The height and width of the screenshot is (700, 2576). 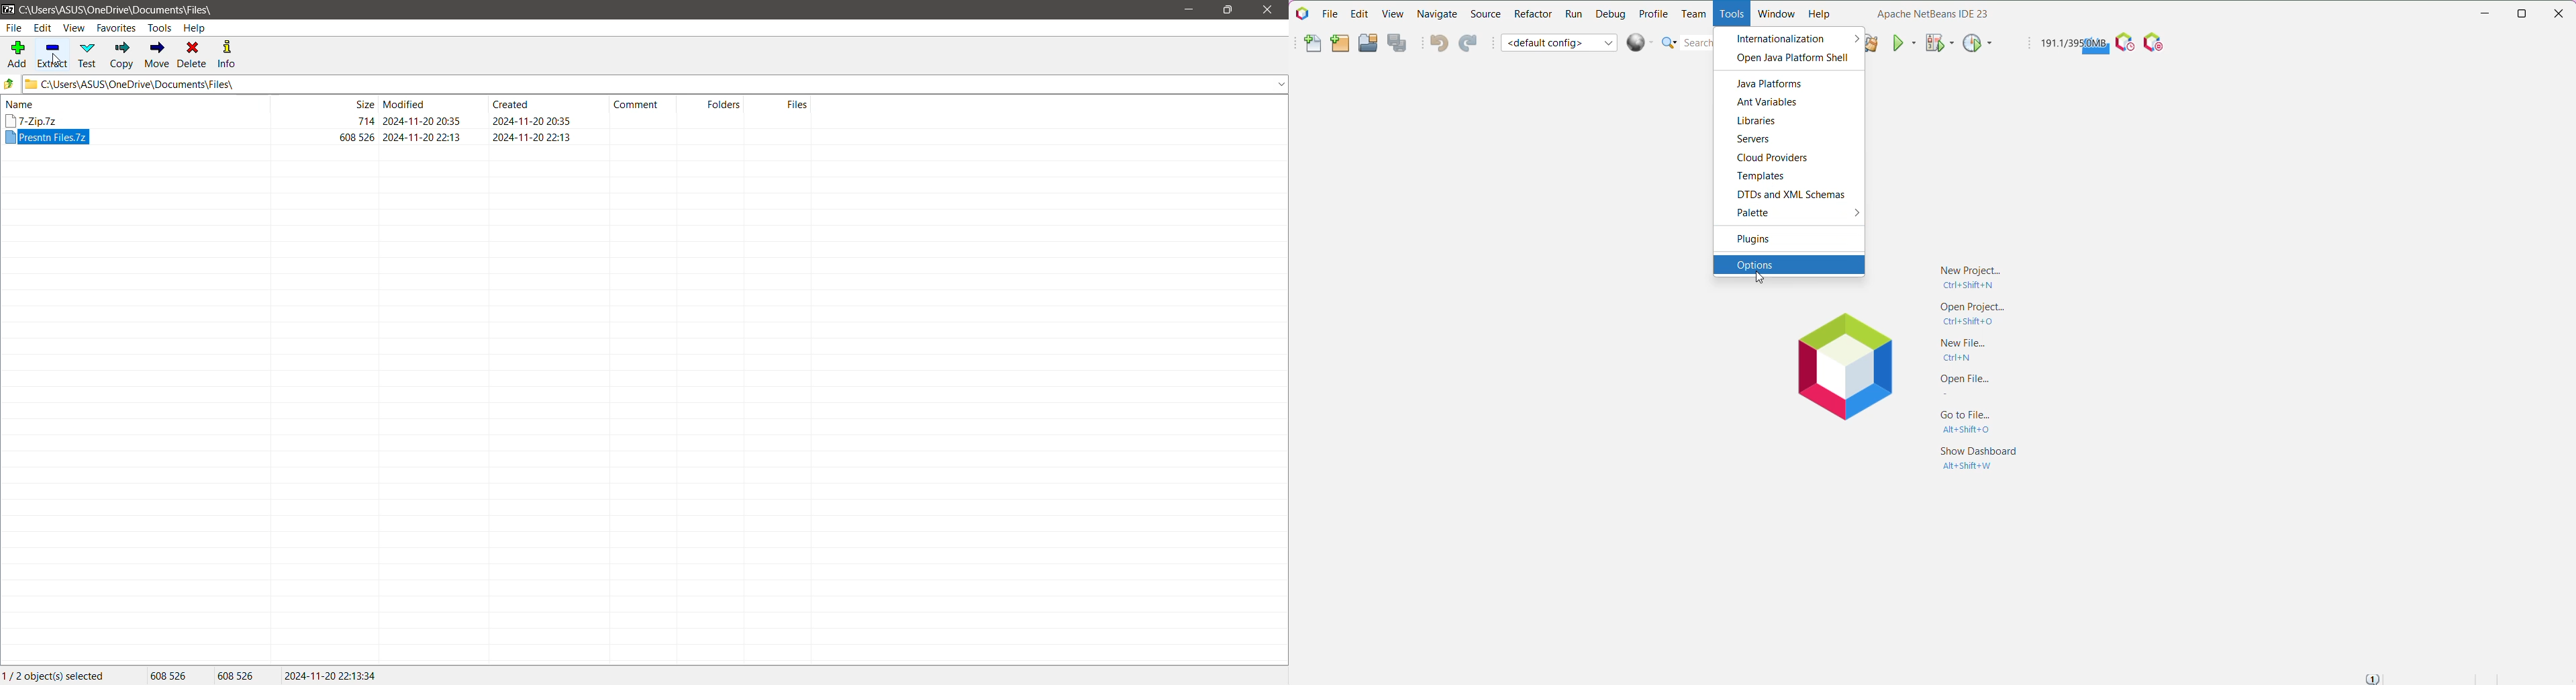 What do you see at coordinates (1731, 15) in the screenshot?
I see `Tools` at bounding box center [1731, 15].